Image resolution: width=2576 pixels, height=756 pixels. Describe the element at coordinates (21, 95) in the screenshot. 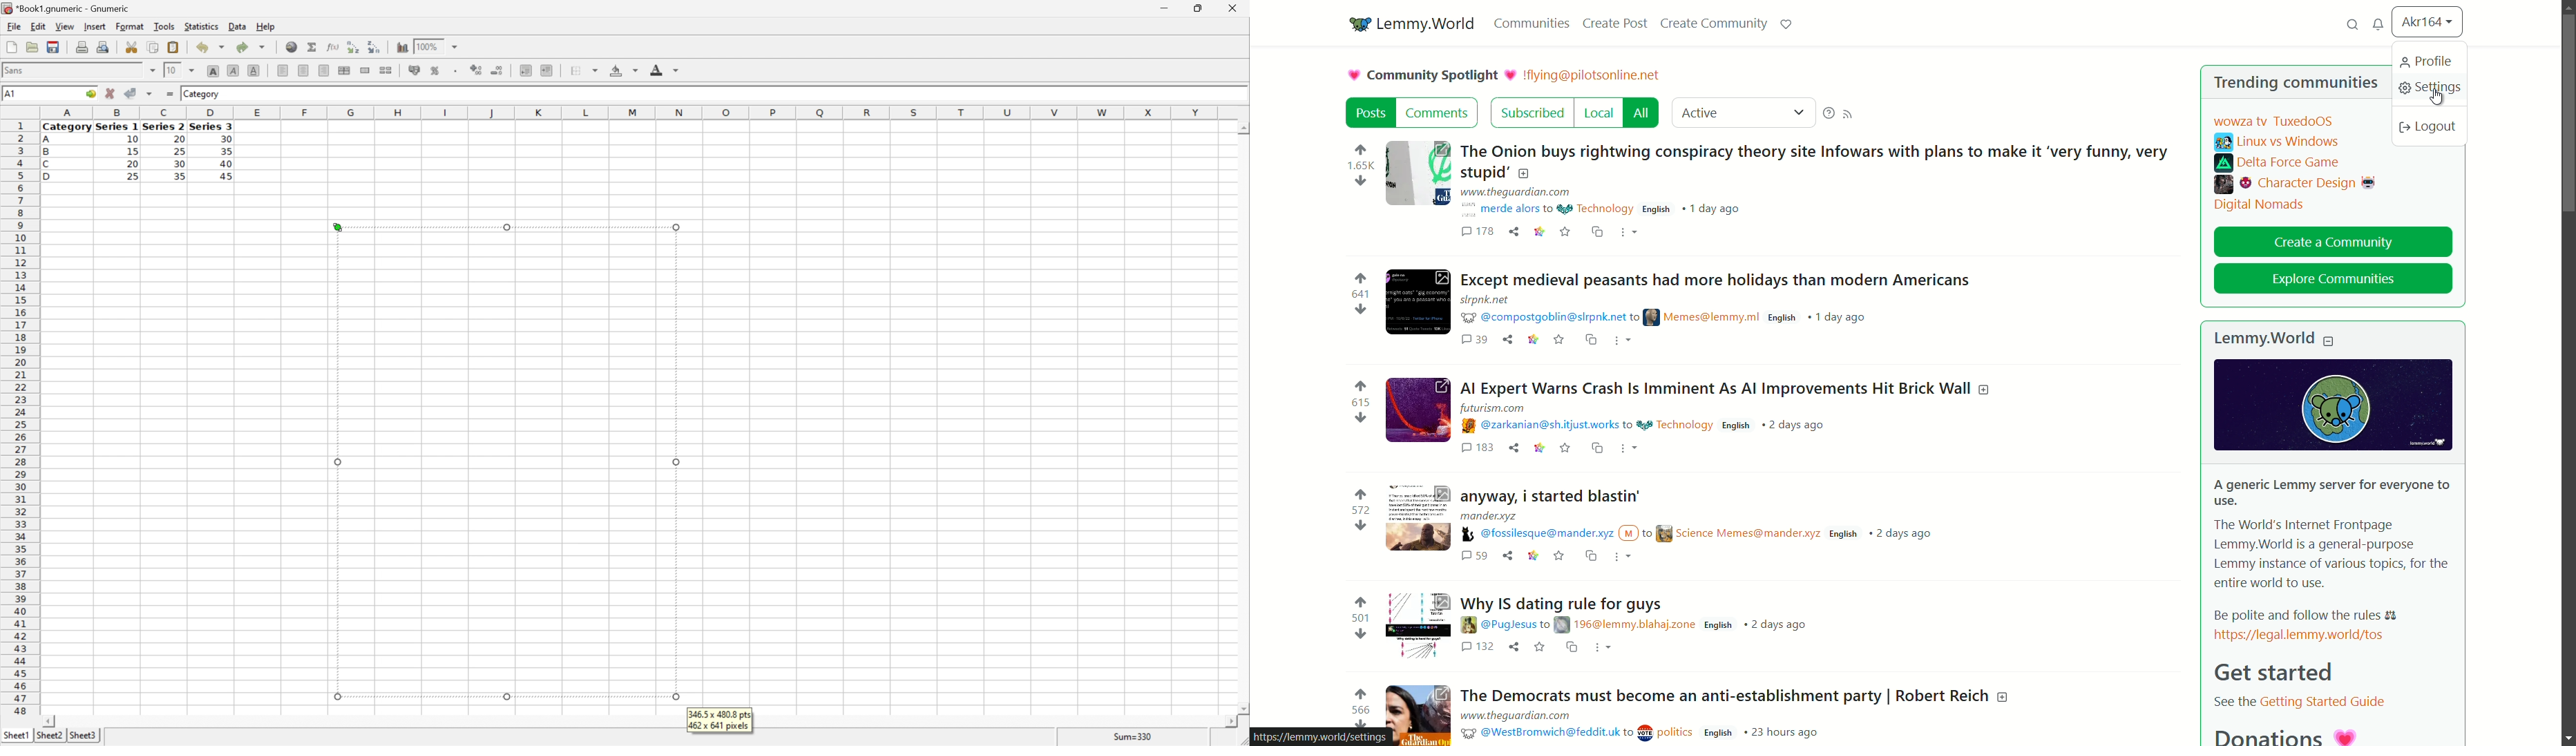

I see `5R*4C` at that location.